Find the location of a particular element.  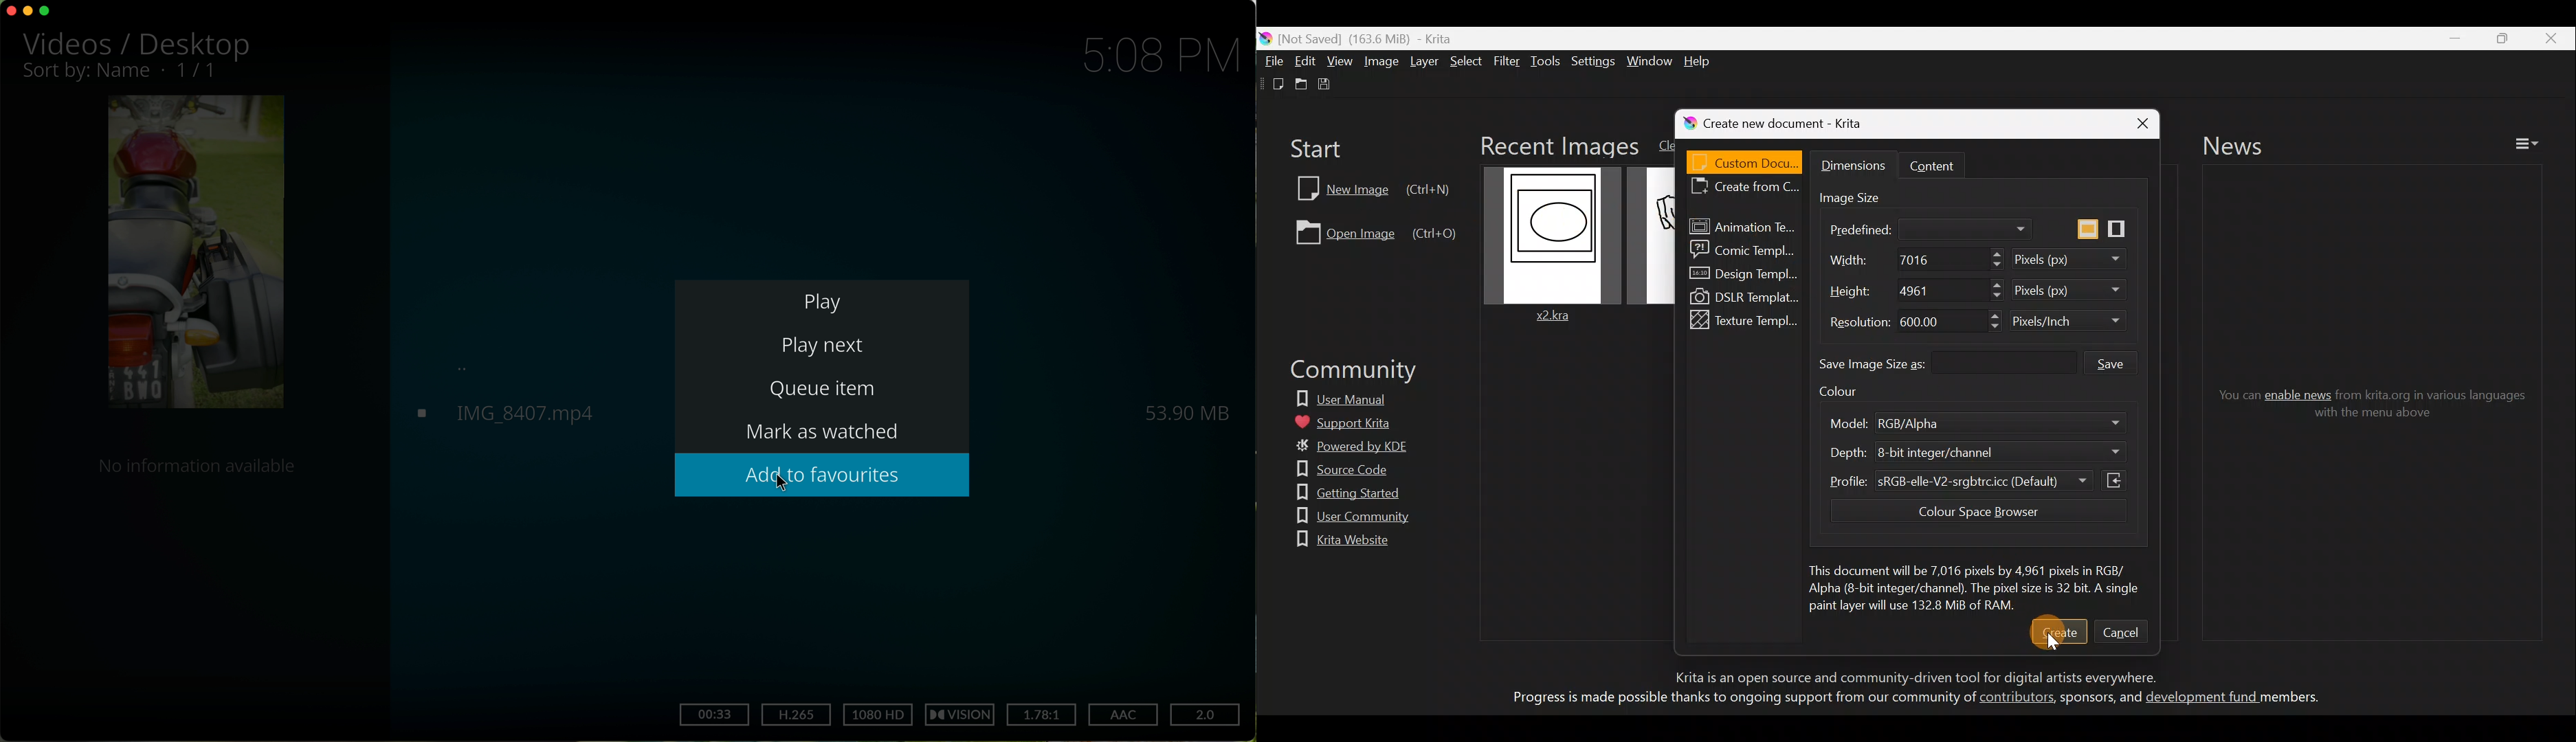

AAC is located at coordinates (1123, 713).